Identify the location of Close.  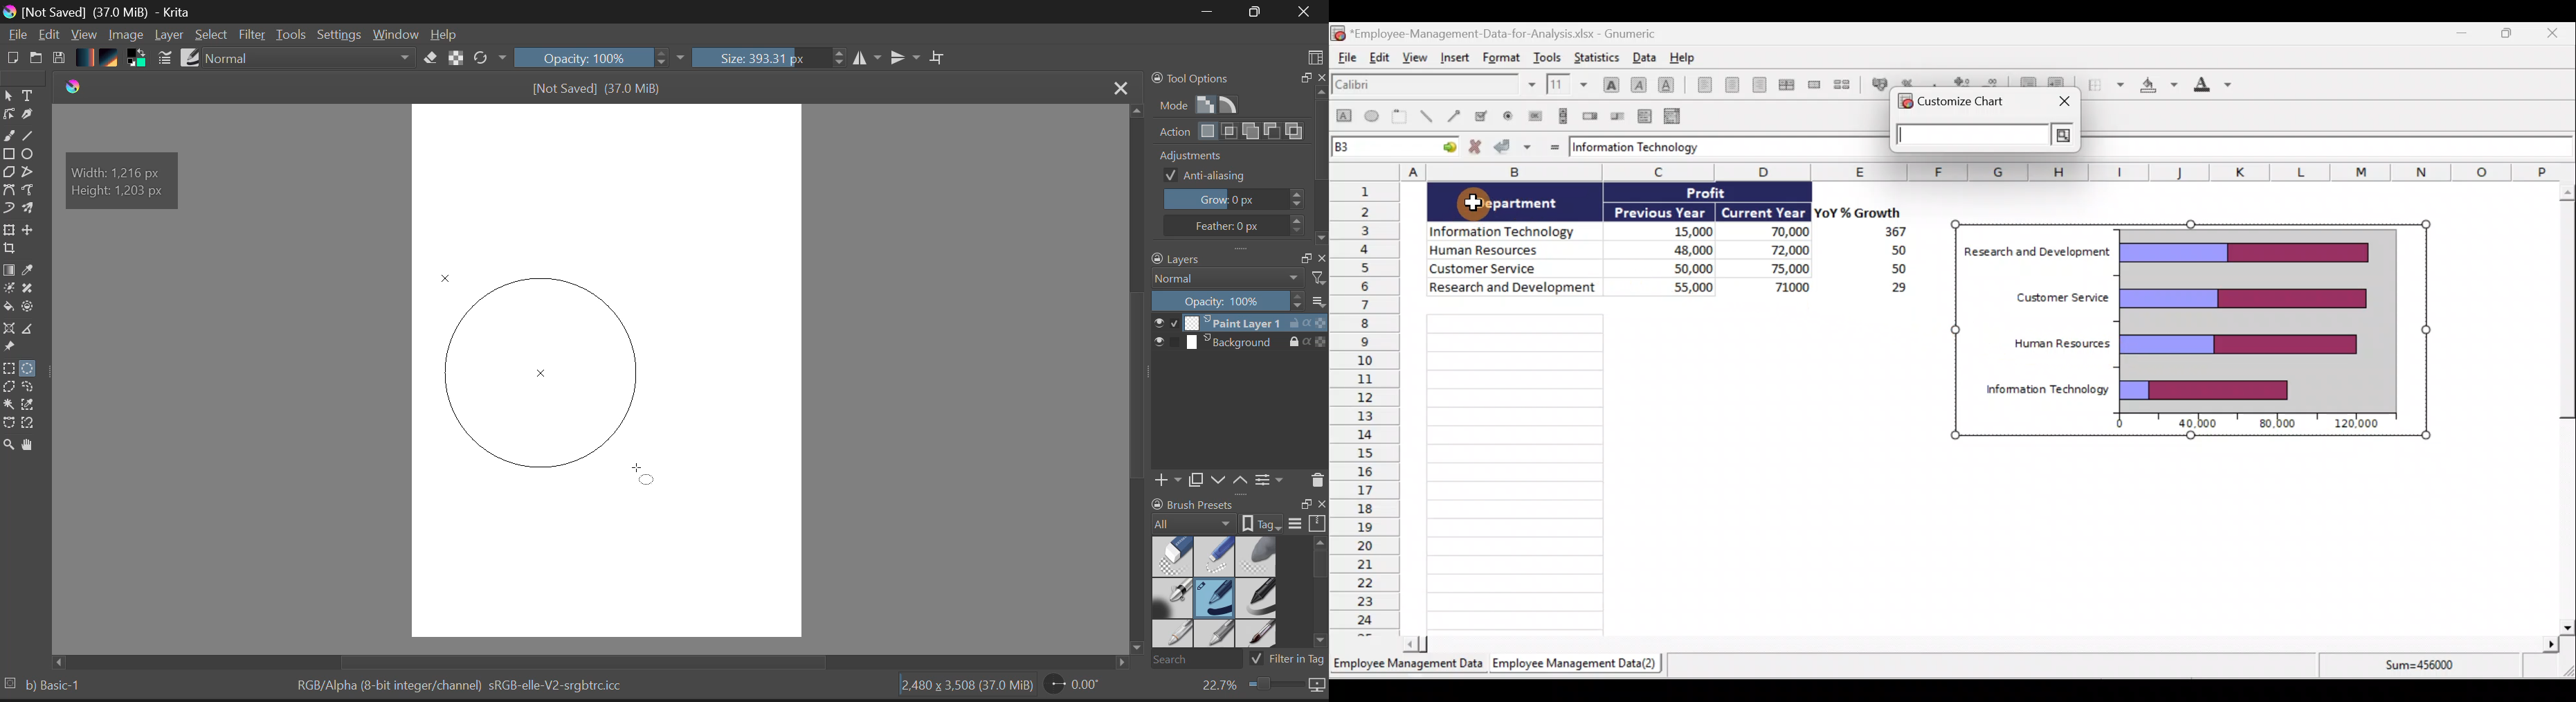
(2062, 100).